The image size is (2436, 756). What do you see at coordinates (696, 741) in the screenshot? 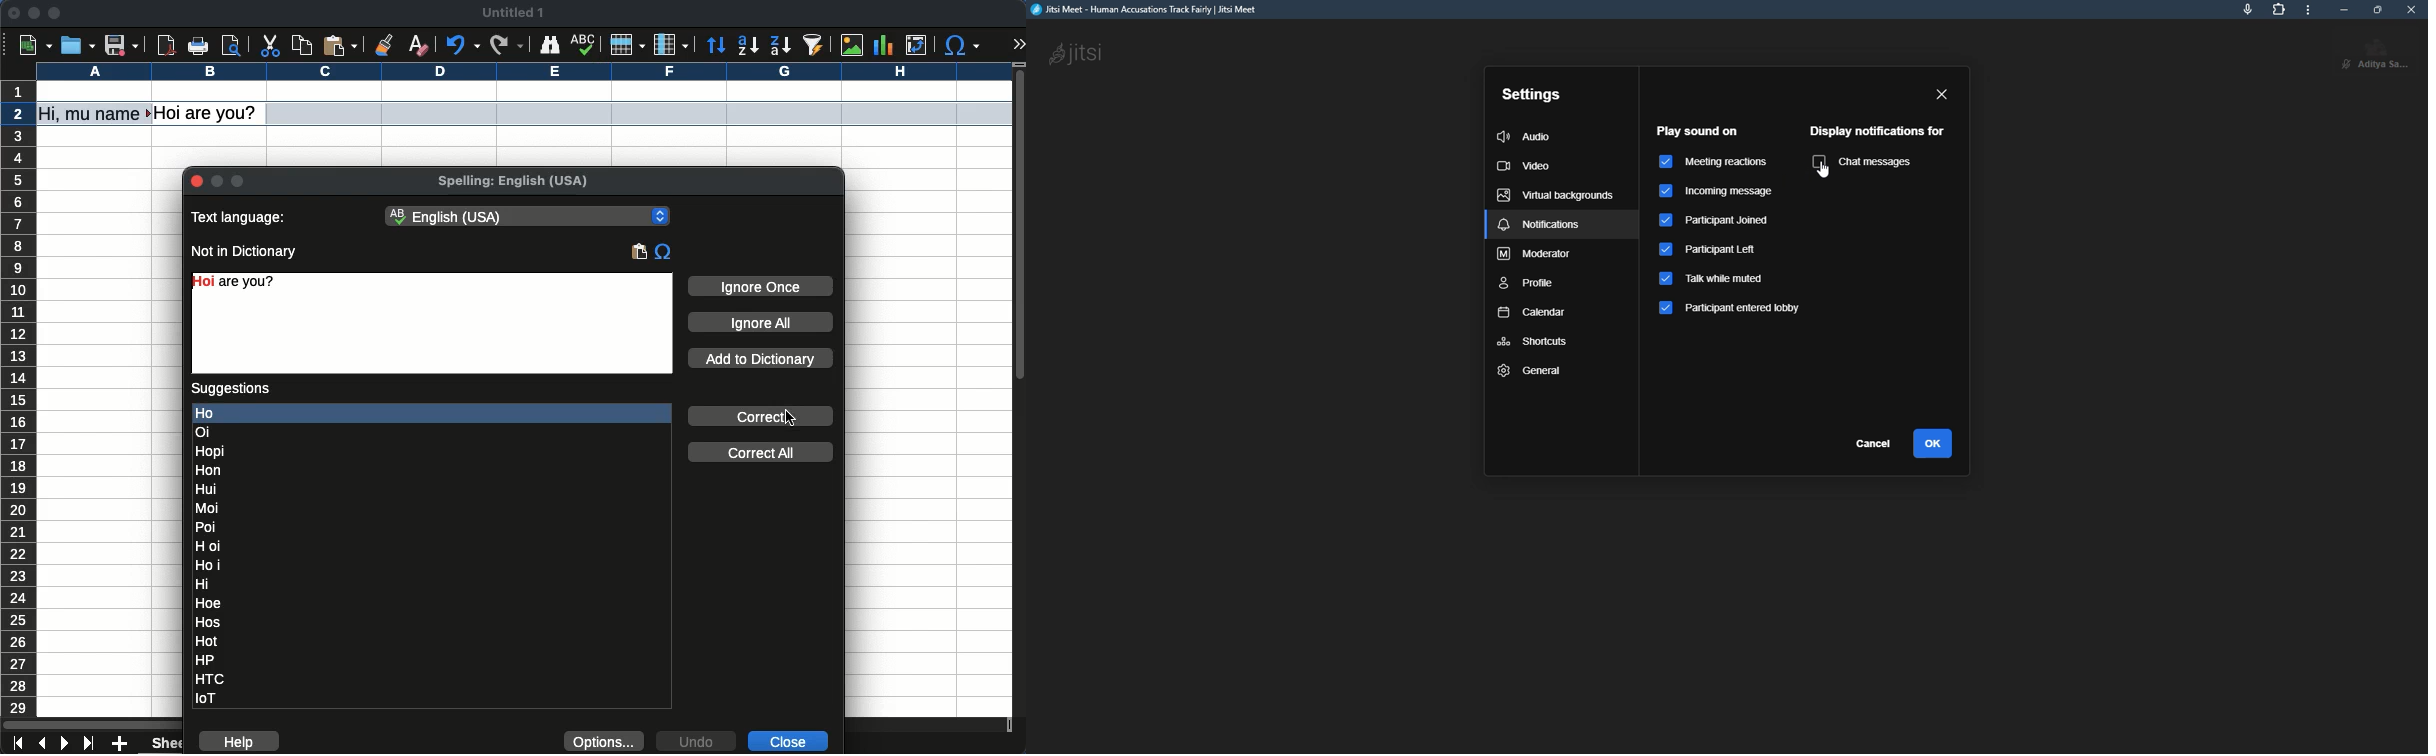
I see `undo` at bounding box center [696, 741].